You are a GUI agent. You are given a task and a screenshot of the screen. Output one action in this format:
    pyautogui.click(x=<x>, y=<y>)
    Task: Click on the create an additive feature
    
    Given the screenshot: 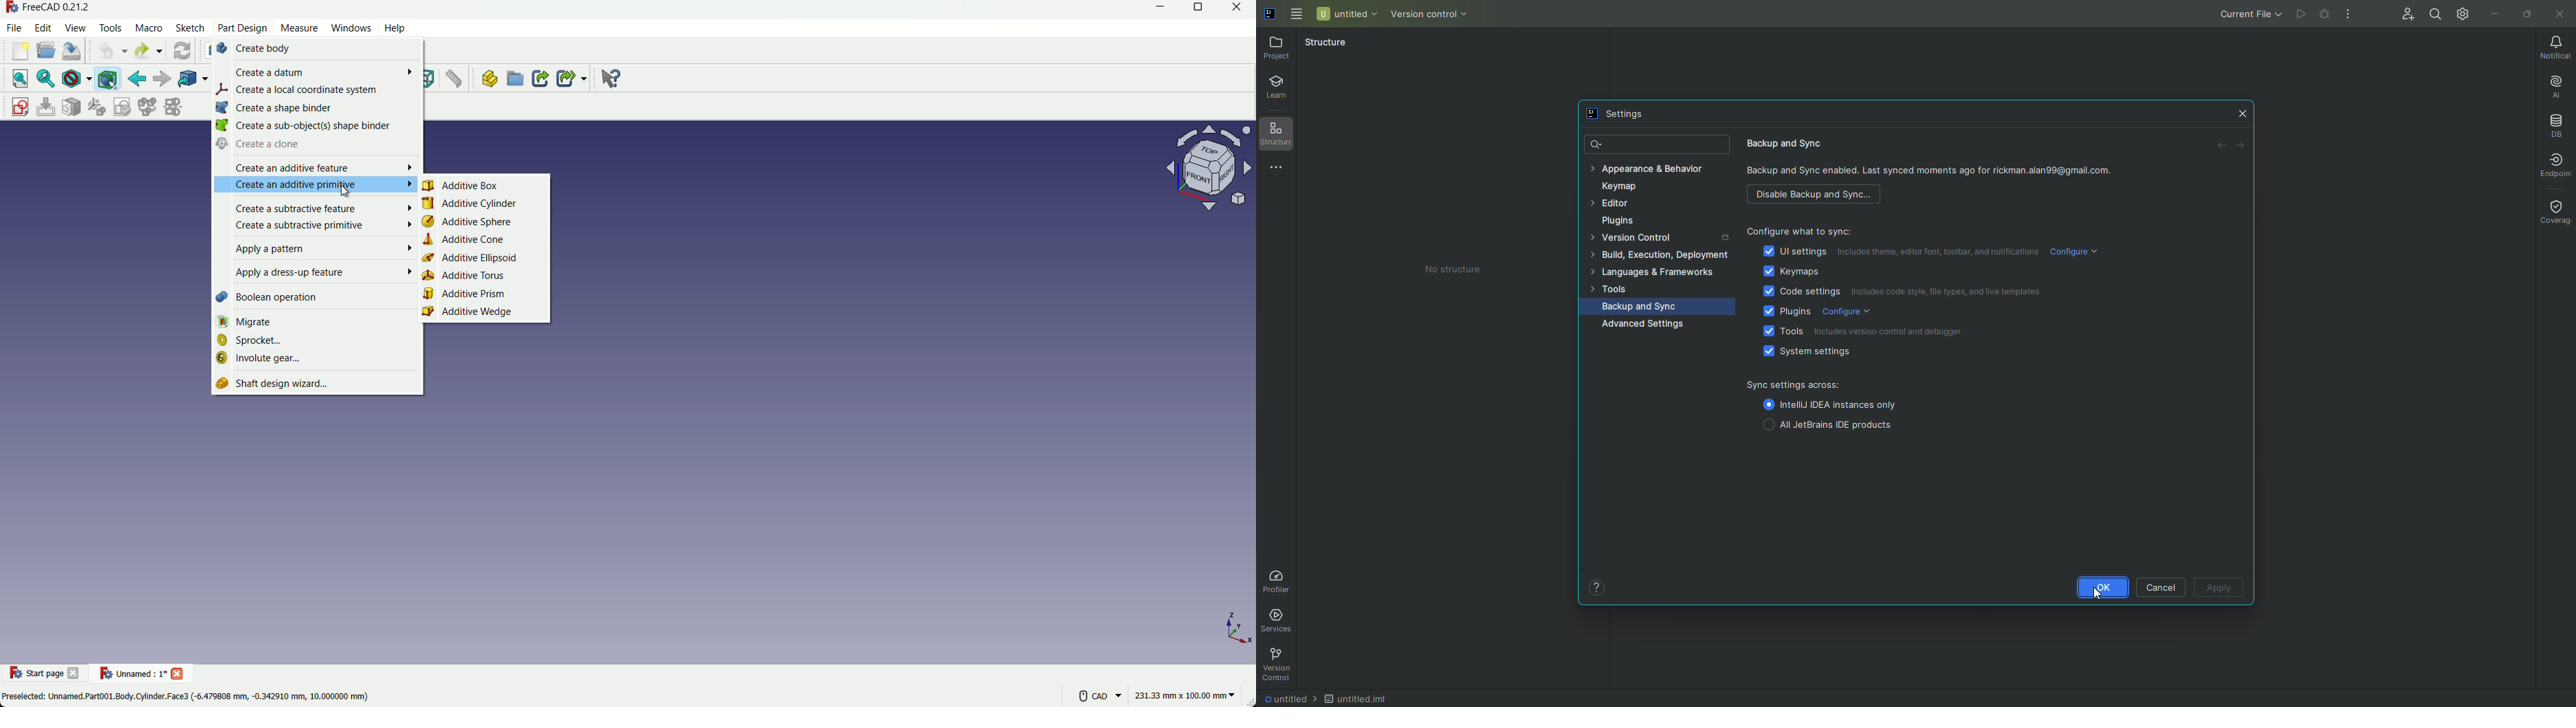 What is the action you would take?
    pyautogui.click(x=312, y=167)
    